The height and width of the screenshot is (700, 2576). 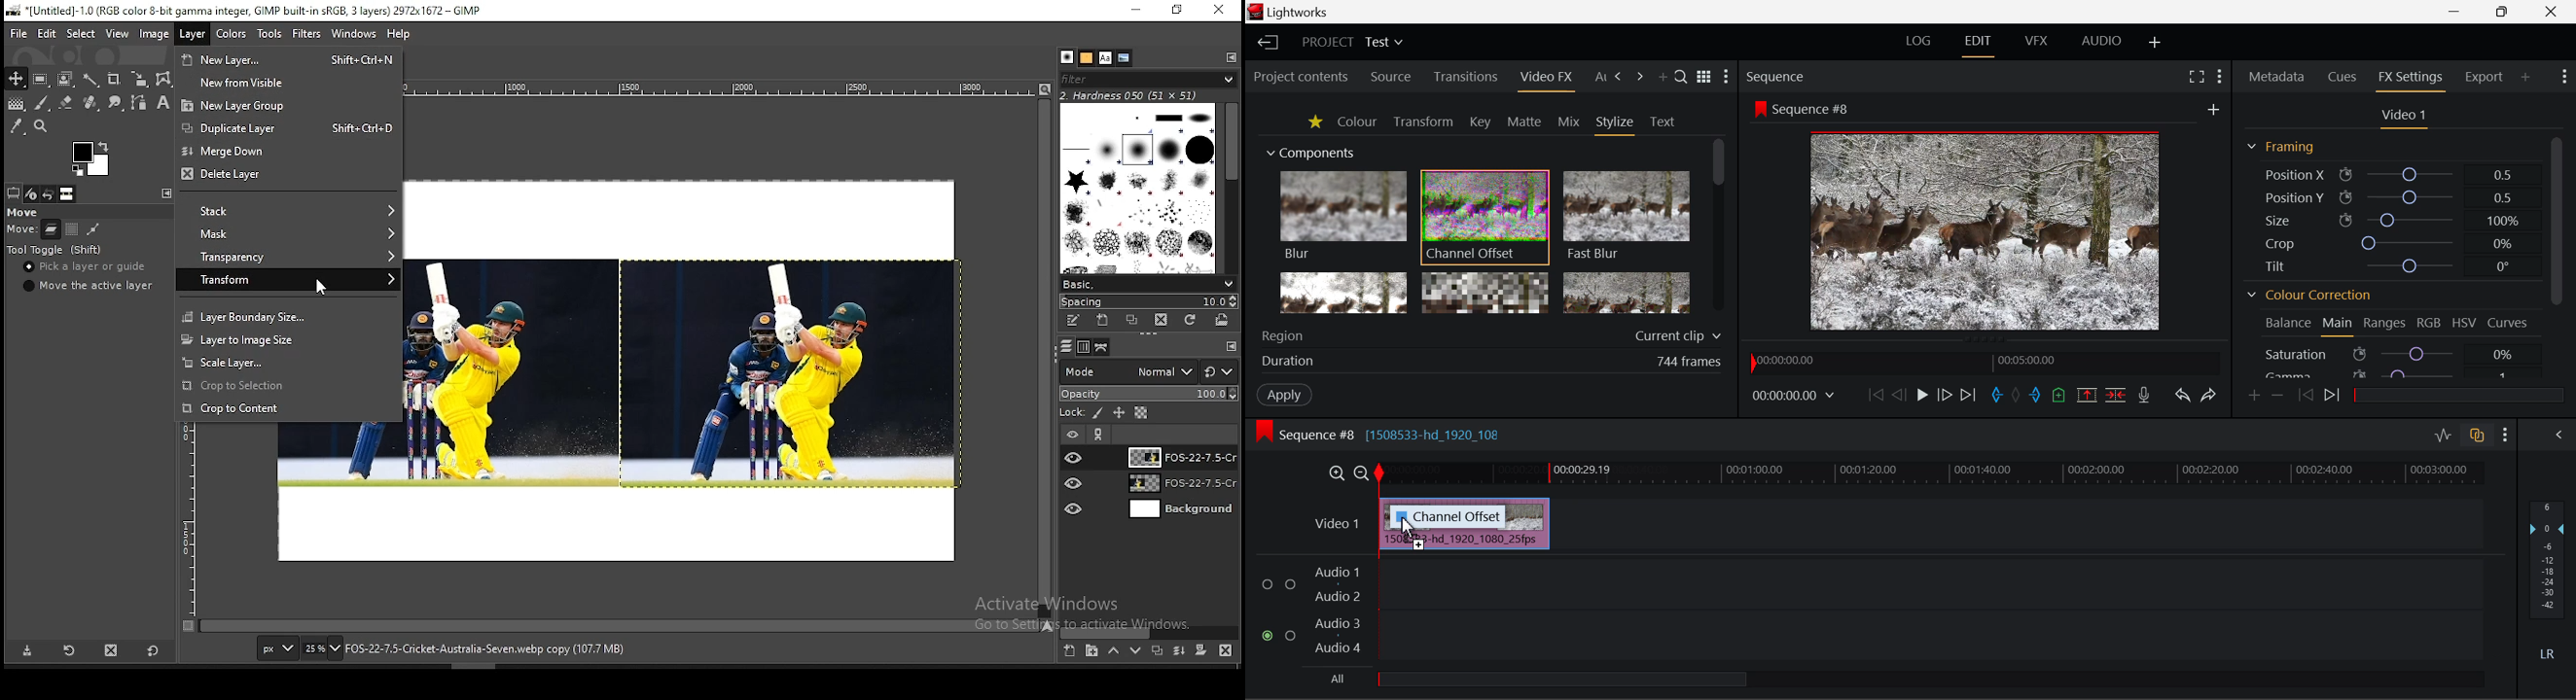 I want to click on Minimize, so click(x=2505, y=12).